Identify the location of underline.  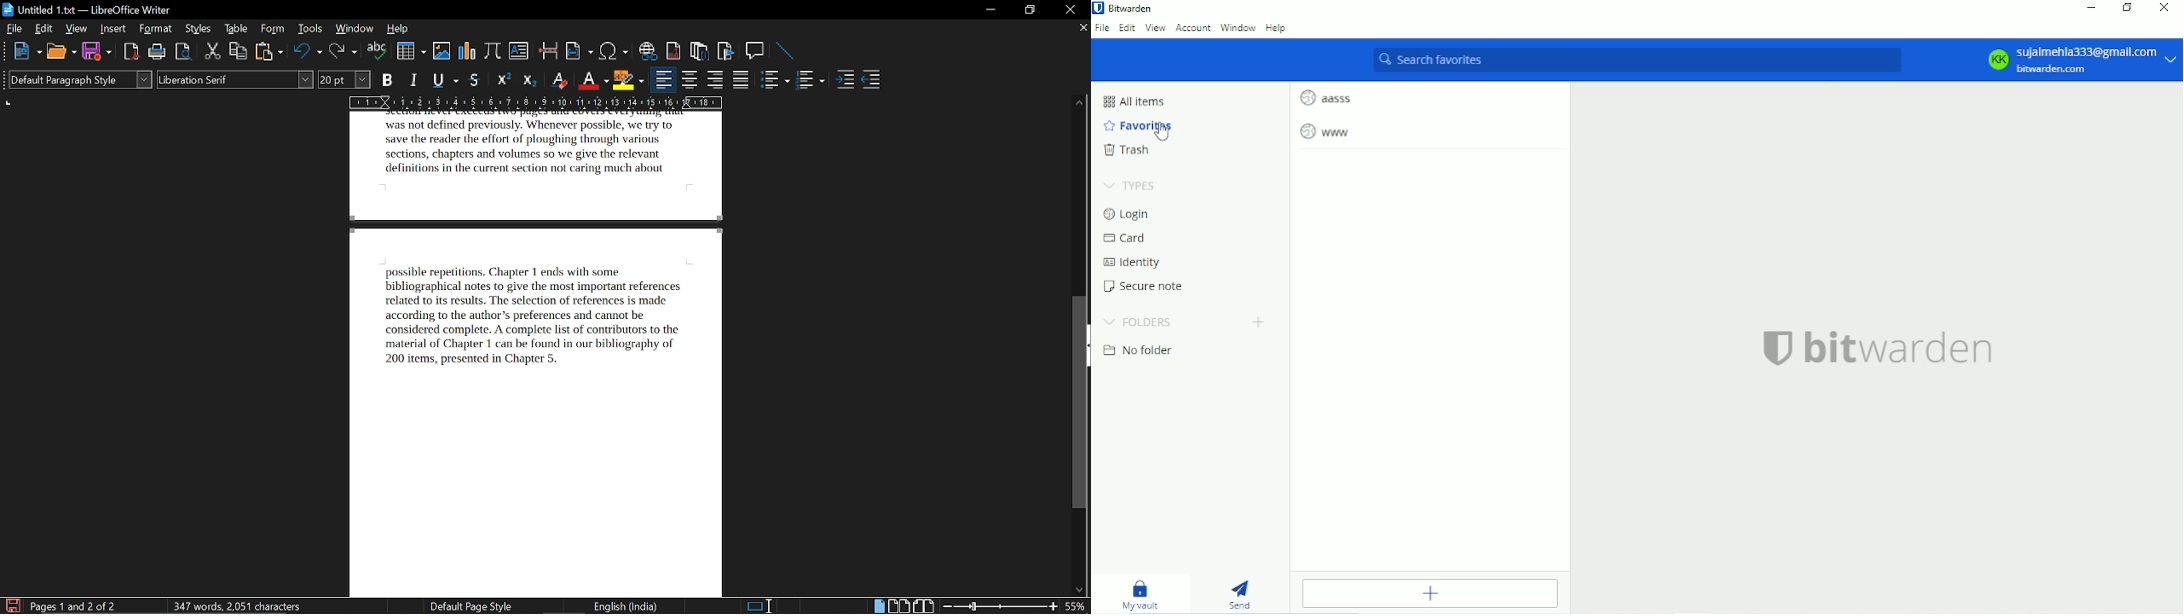
(445, 79).